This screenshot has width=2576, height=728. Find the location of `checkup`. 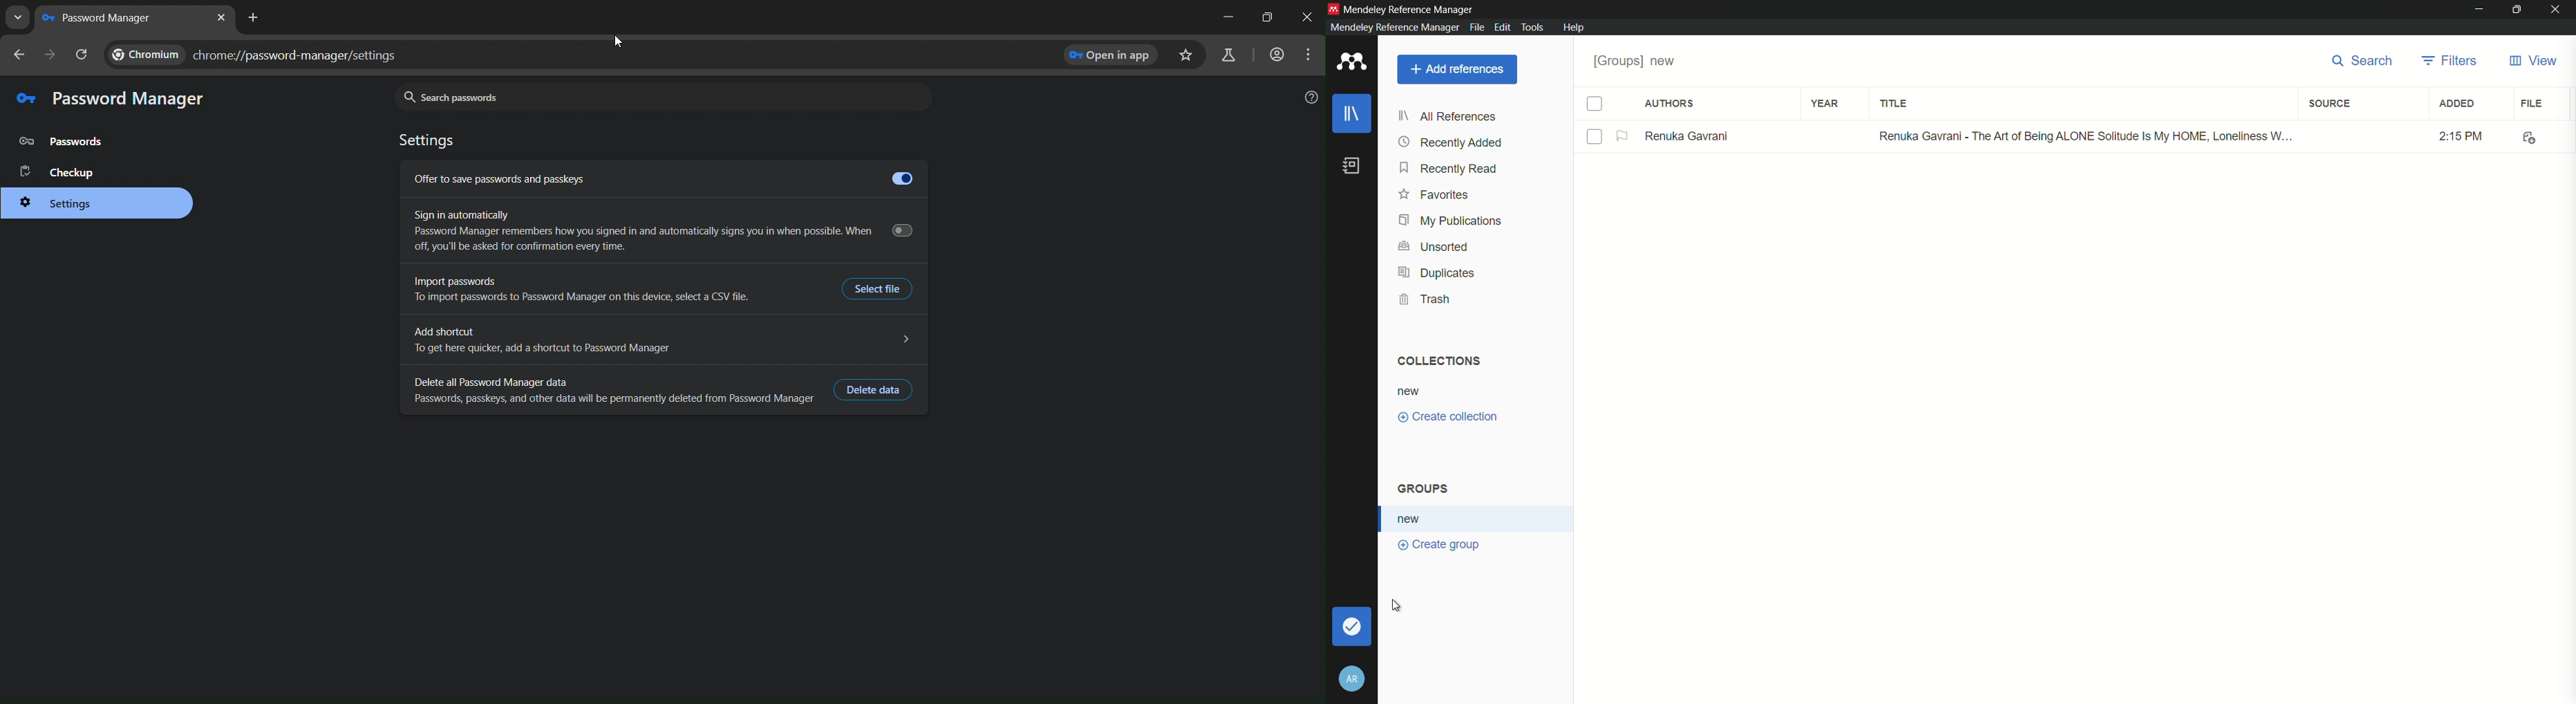

checkup is located at coordinates (64, 172).